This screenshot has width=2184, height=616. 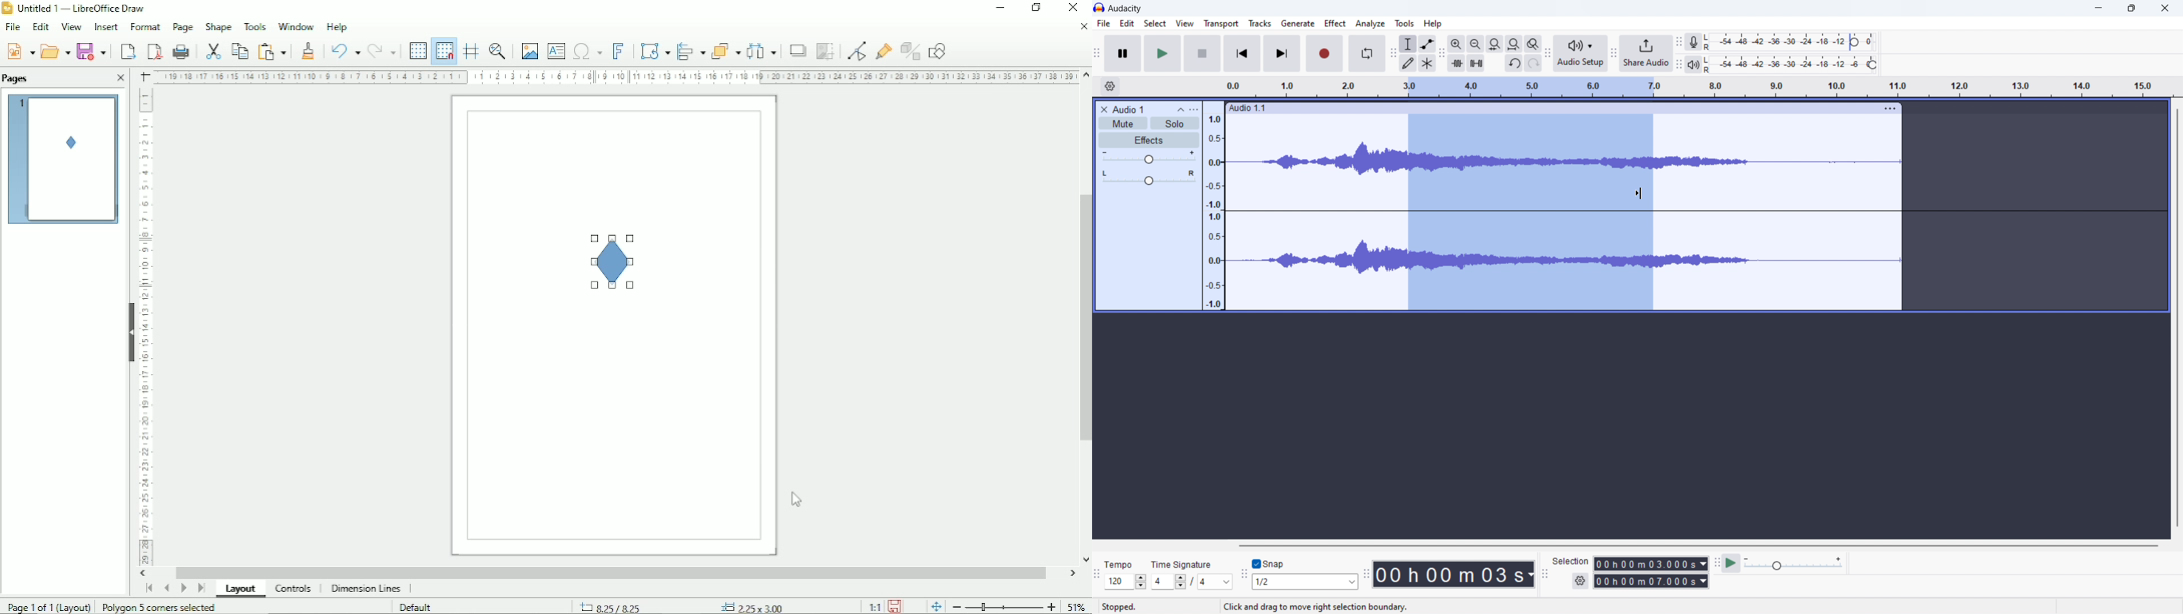 What do you see at coordinates (1534, 63) in the screenshot?
I see `redo` at bounding box center [1534, 63].